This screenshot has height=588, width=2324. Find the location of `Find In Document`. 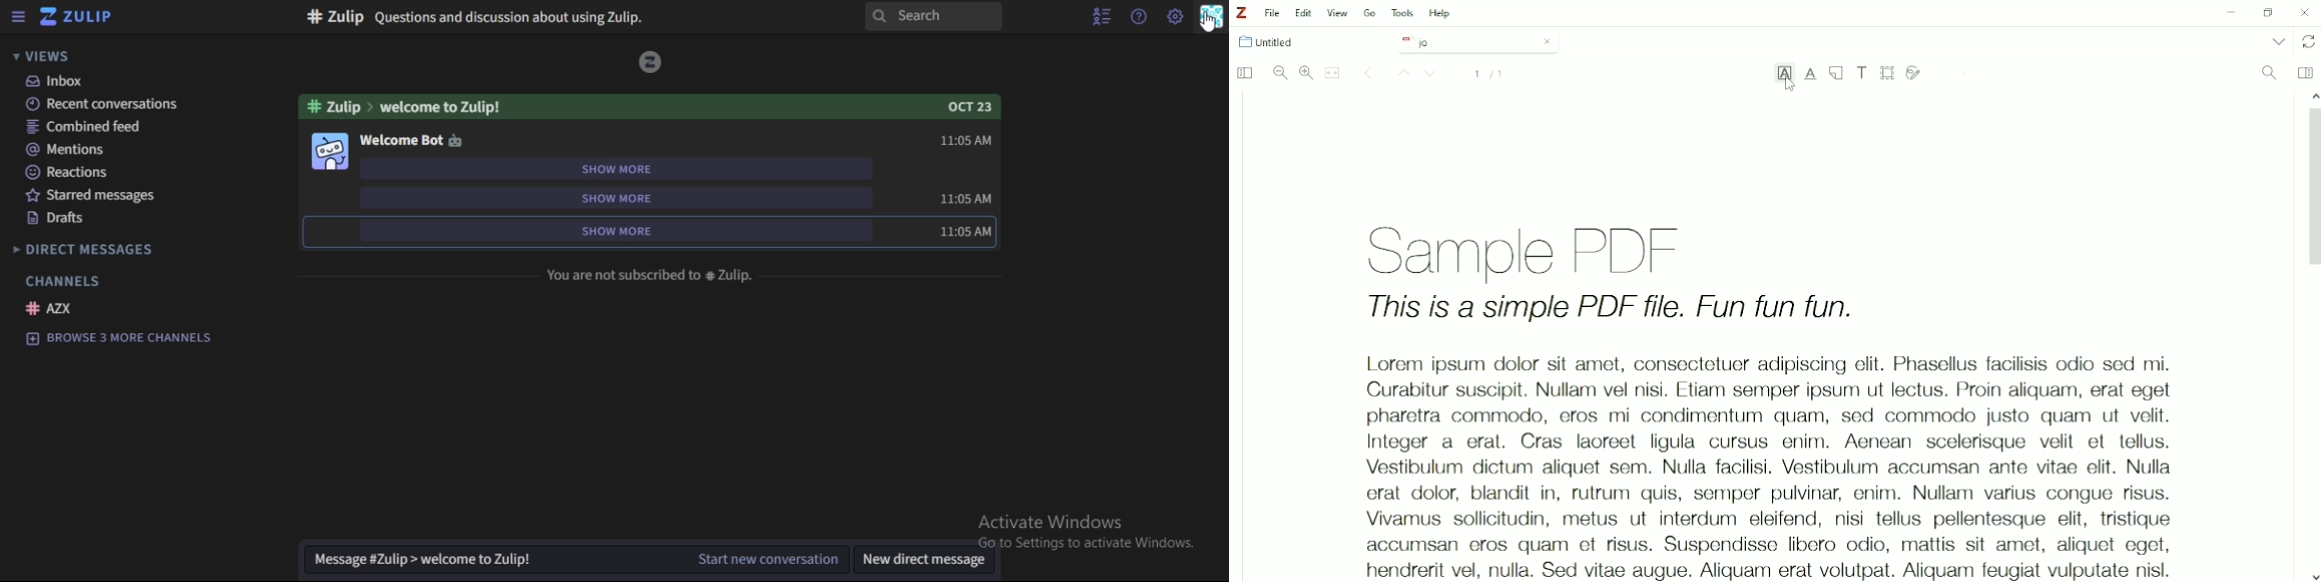

Find In Document is located at coordinates (2269, 74).